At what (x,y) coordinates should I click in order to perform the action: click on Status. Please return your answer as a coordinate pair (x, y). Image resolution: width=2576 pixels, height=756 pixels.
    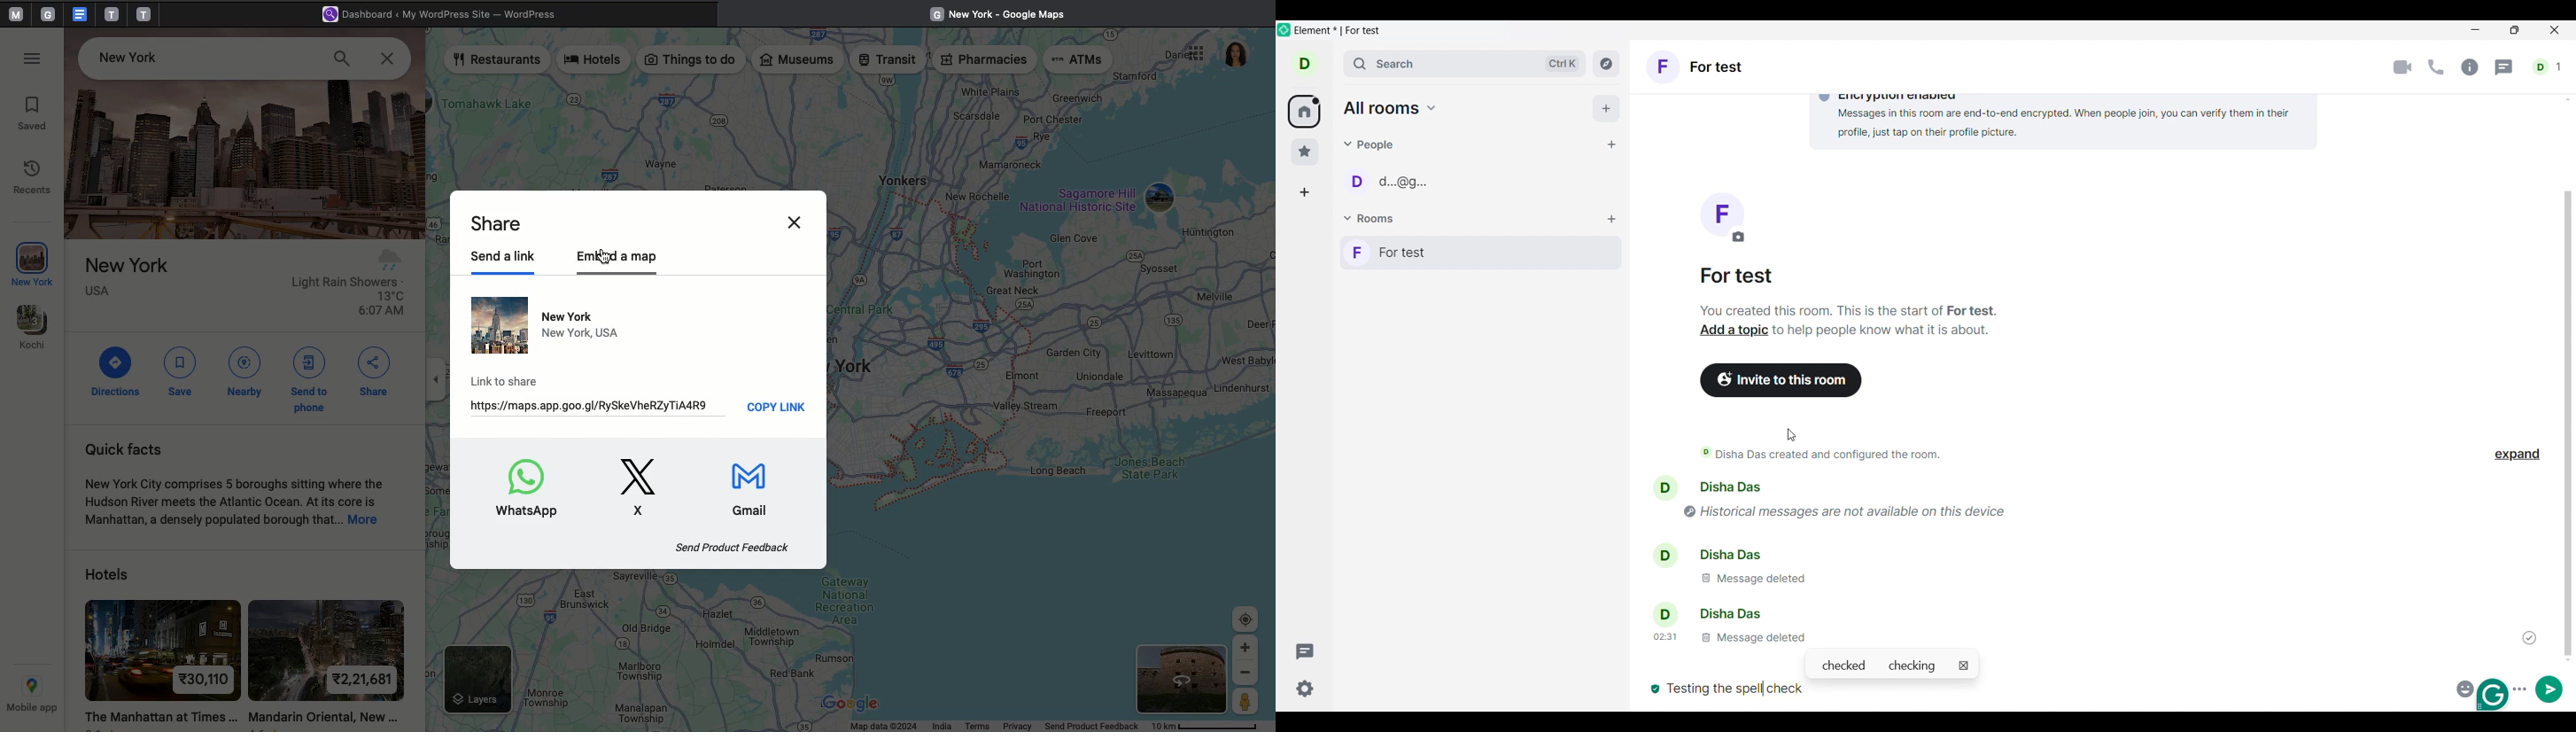
    Looking at the image, I should click on (850, 726).